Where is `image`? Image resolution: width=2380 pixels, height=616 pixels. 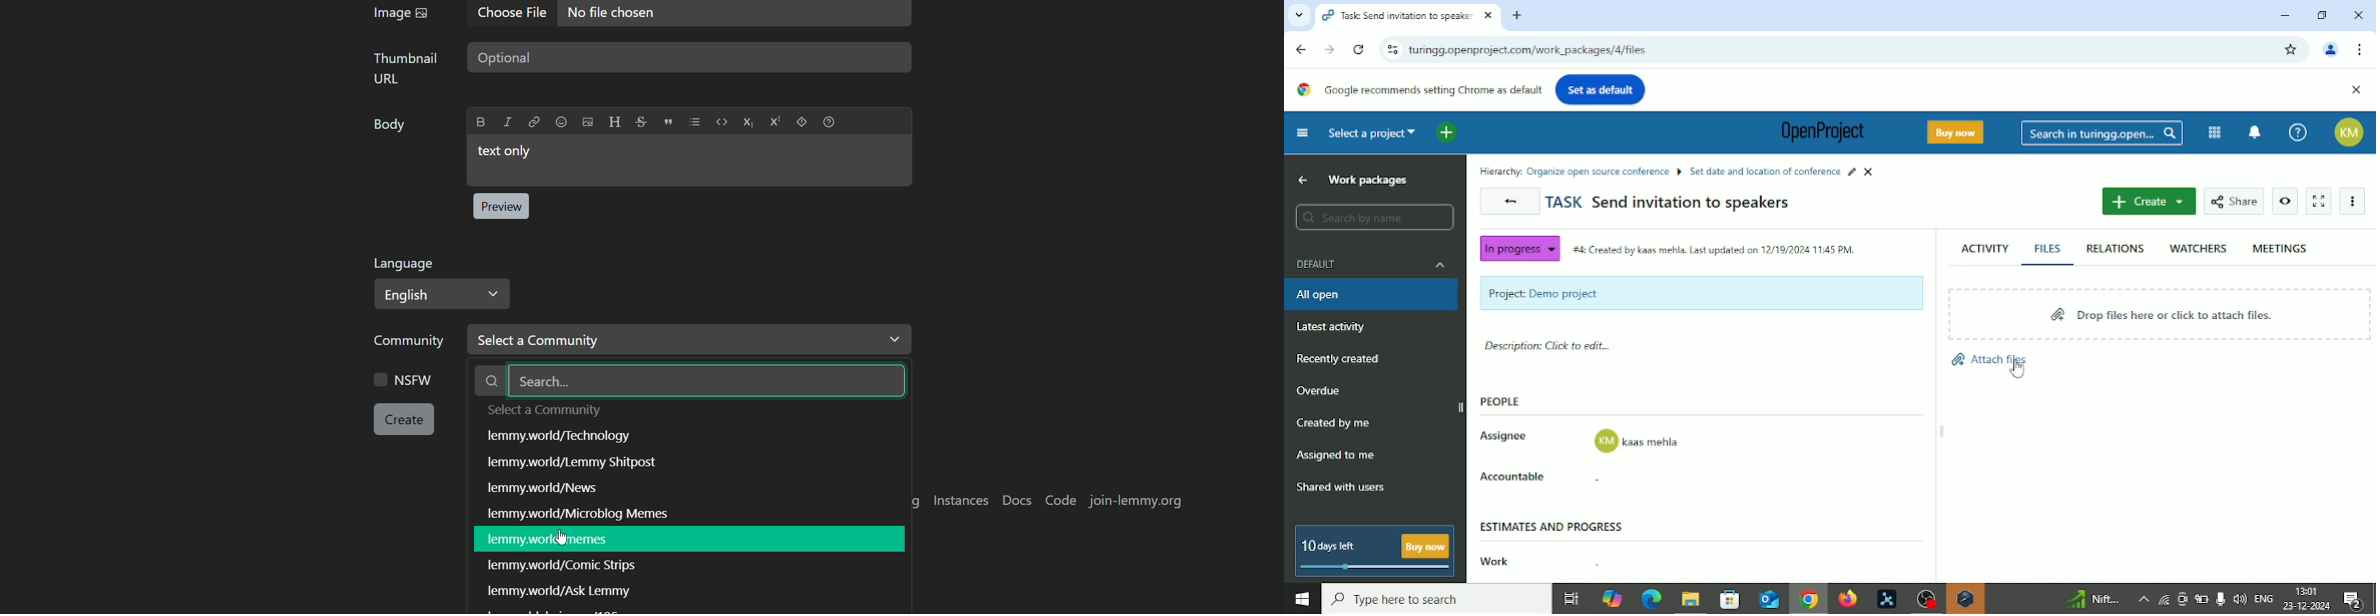
image is located at coordinates (400, 13).